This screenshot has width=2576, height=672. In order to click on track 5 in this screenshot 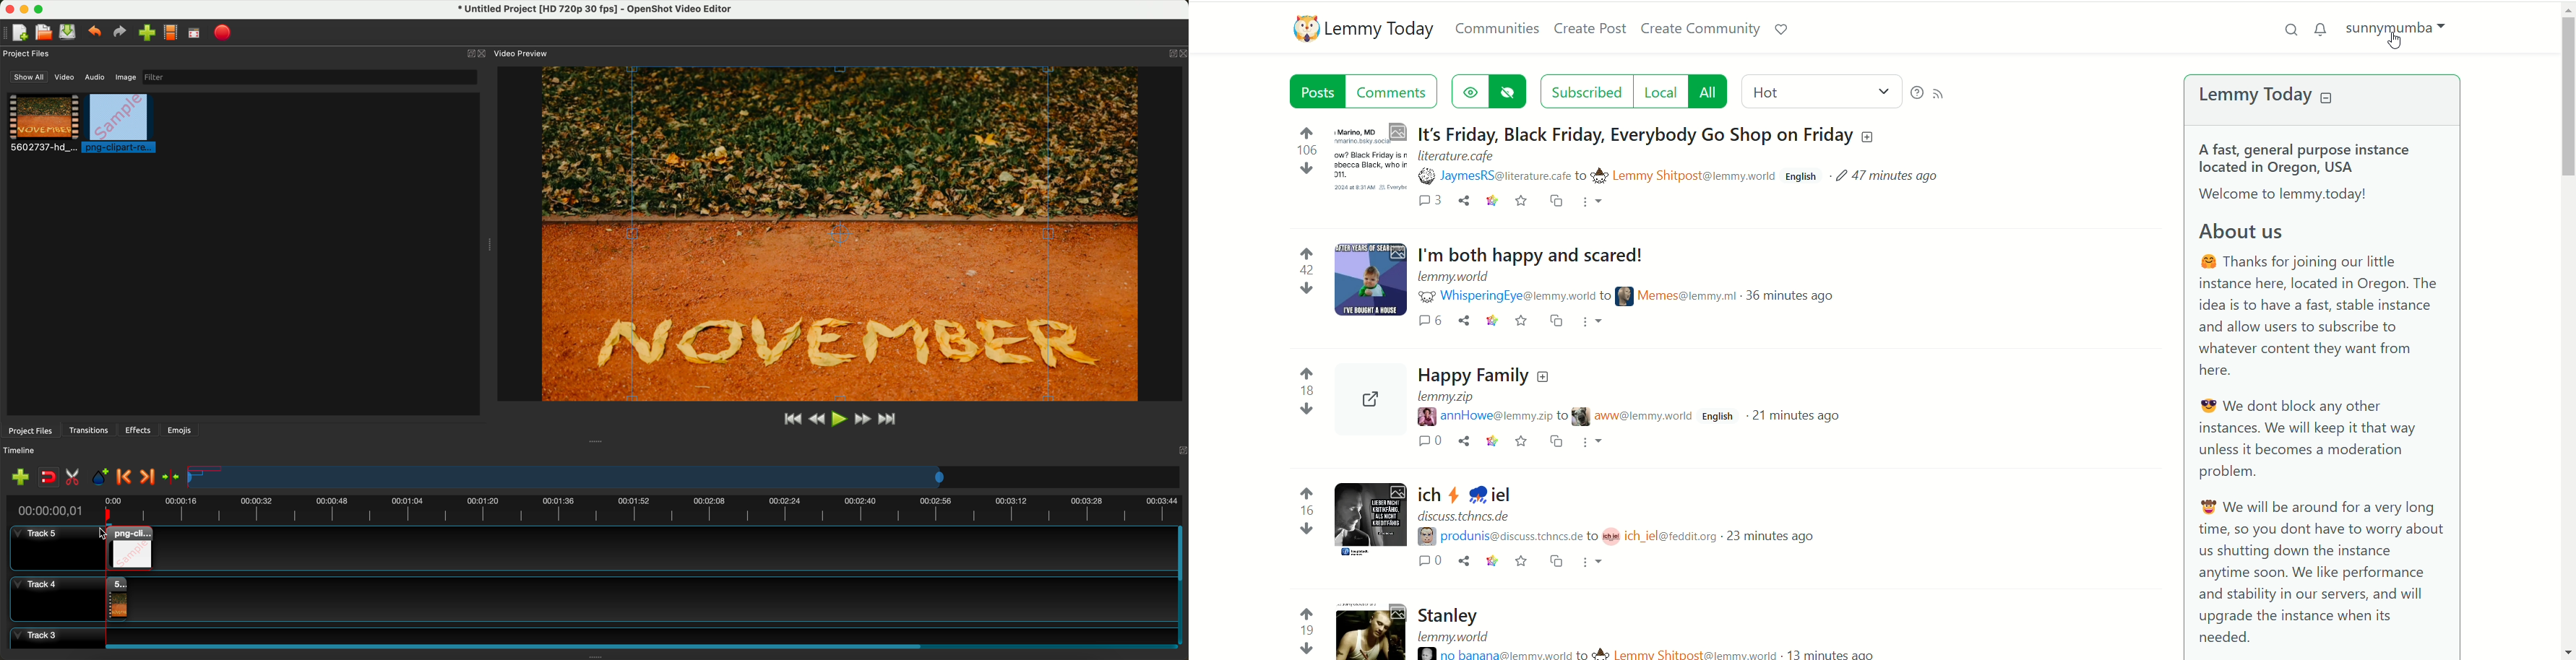, I will do `click(49, 549)`.